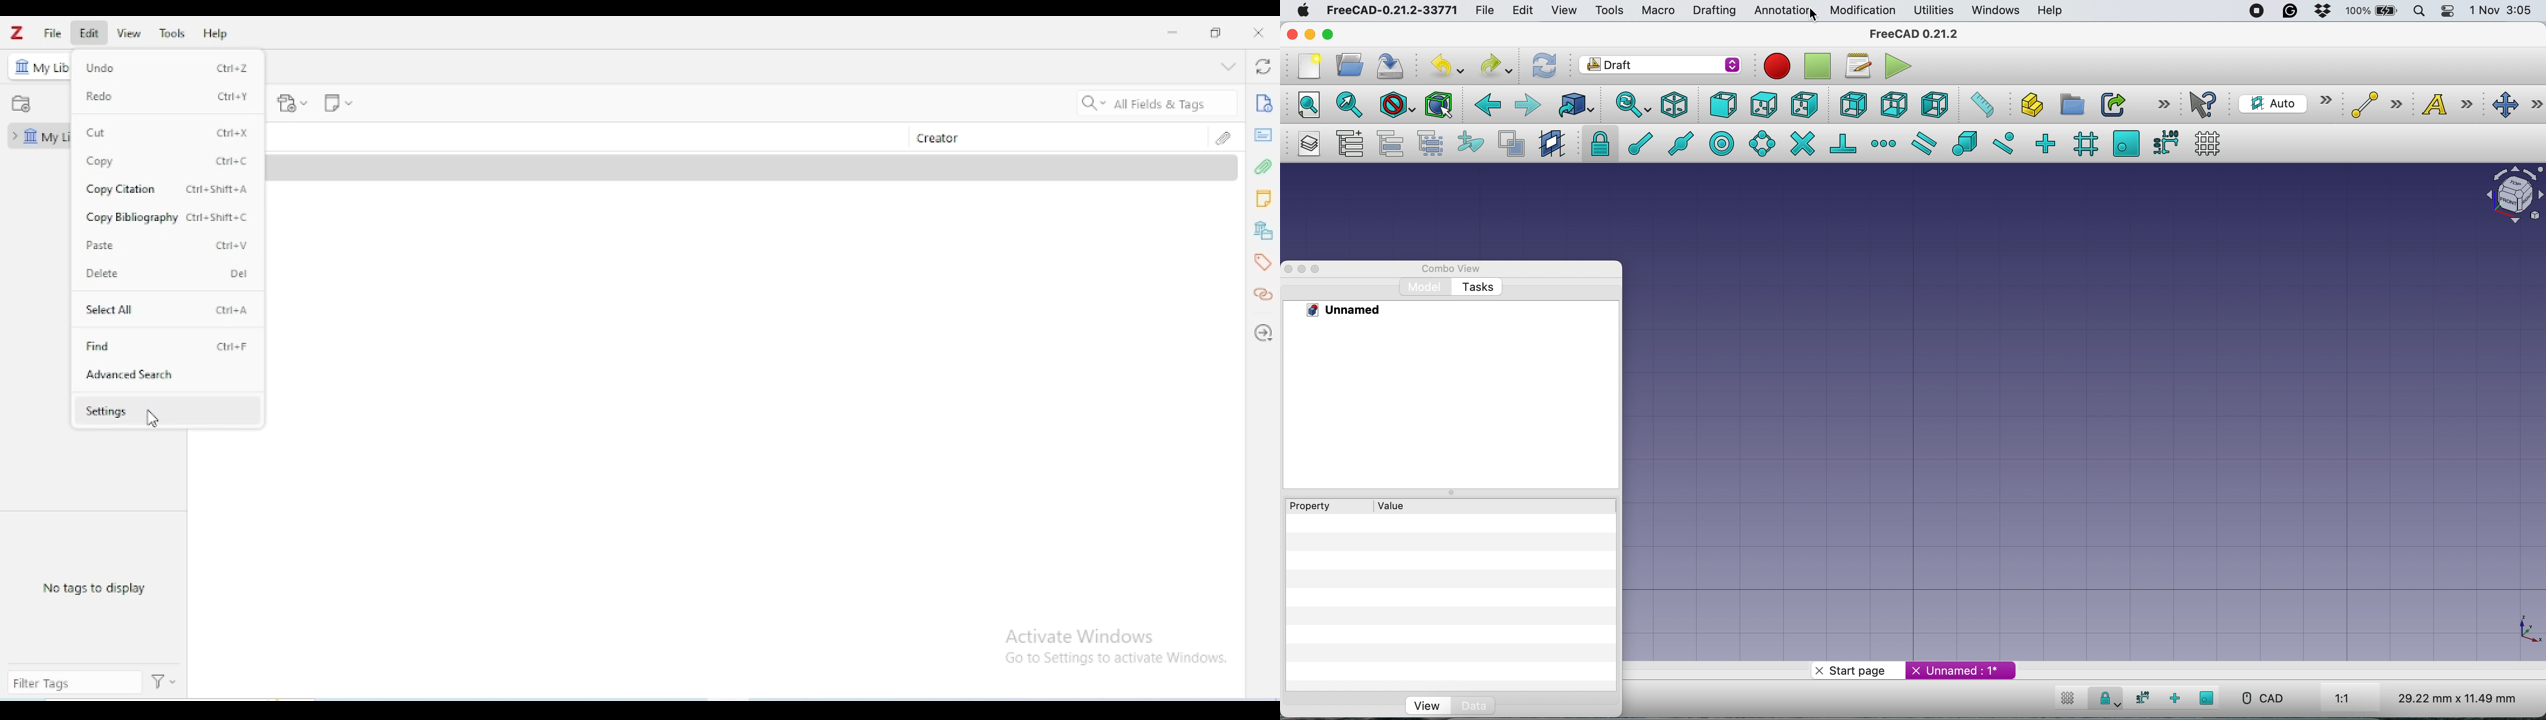 The image size is (2548, 728). I want to click on maximize, so click(1215, 32).